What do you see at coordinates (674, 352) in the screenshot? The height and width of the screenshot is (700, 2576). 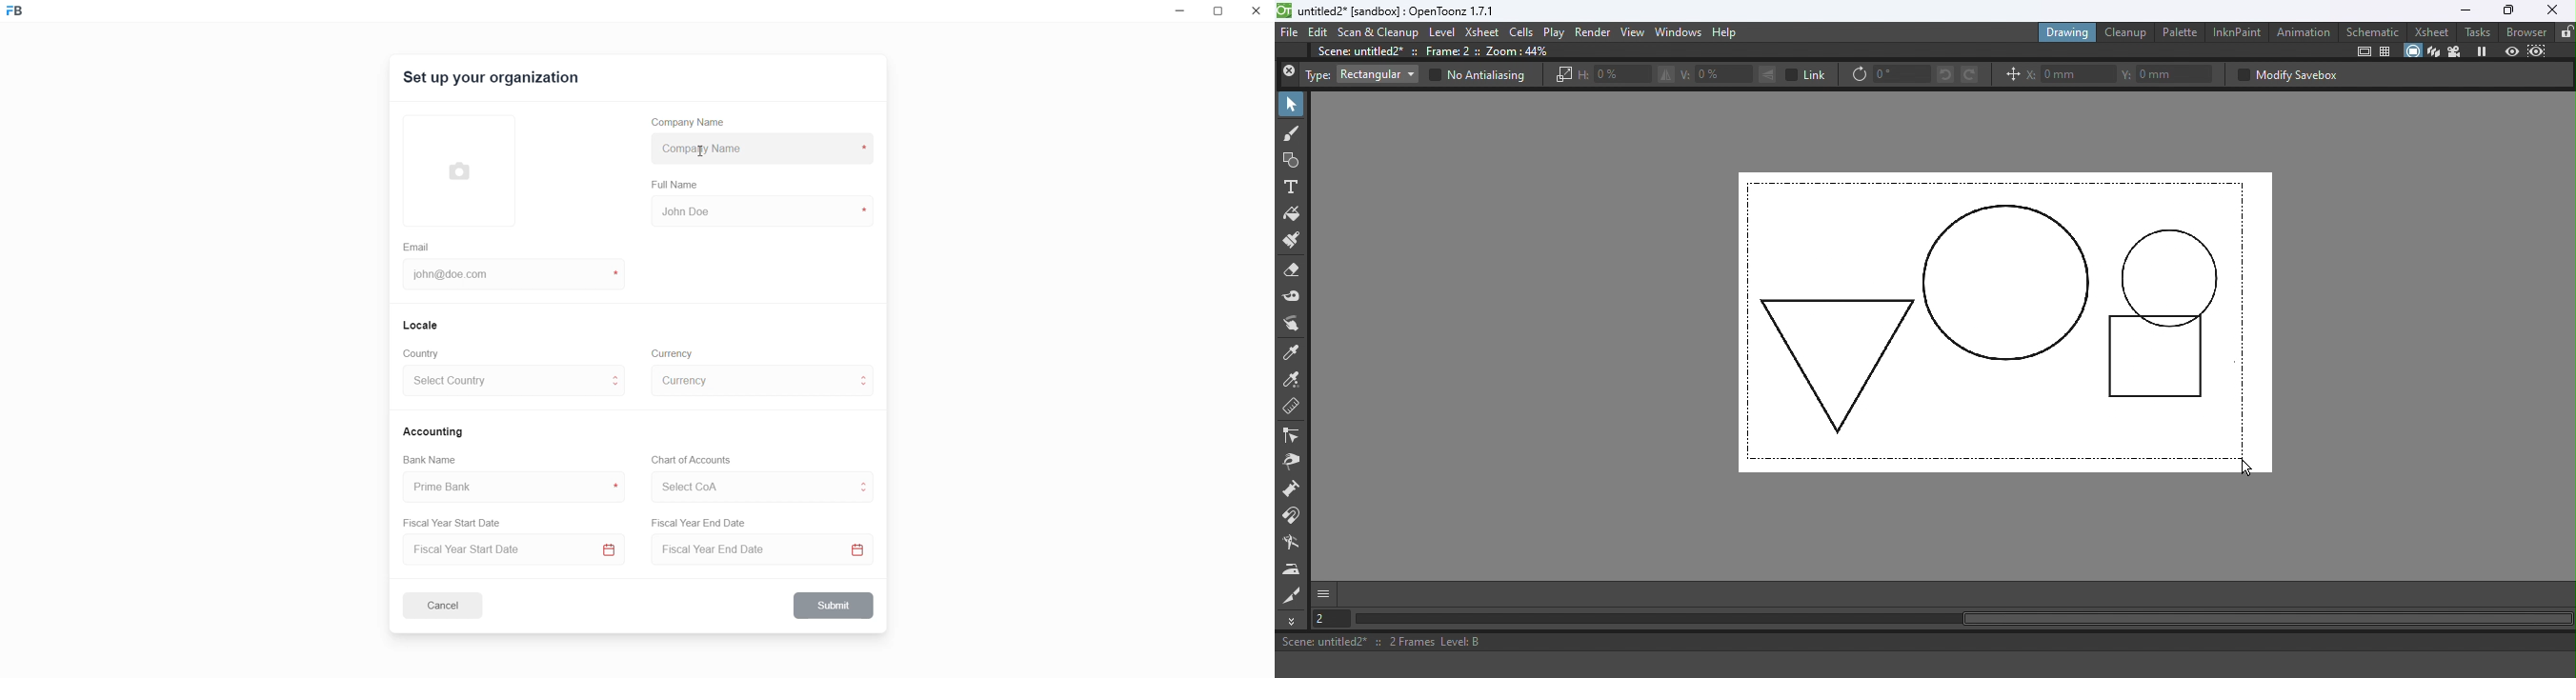 I see `Currency` at bounding box center [674, 352].